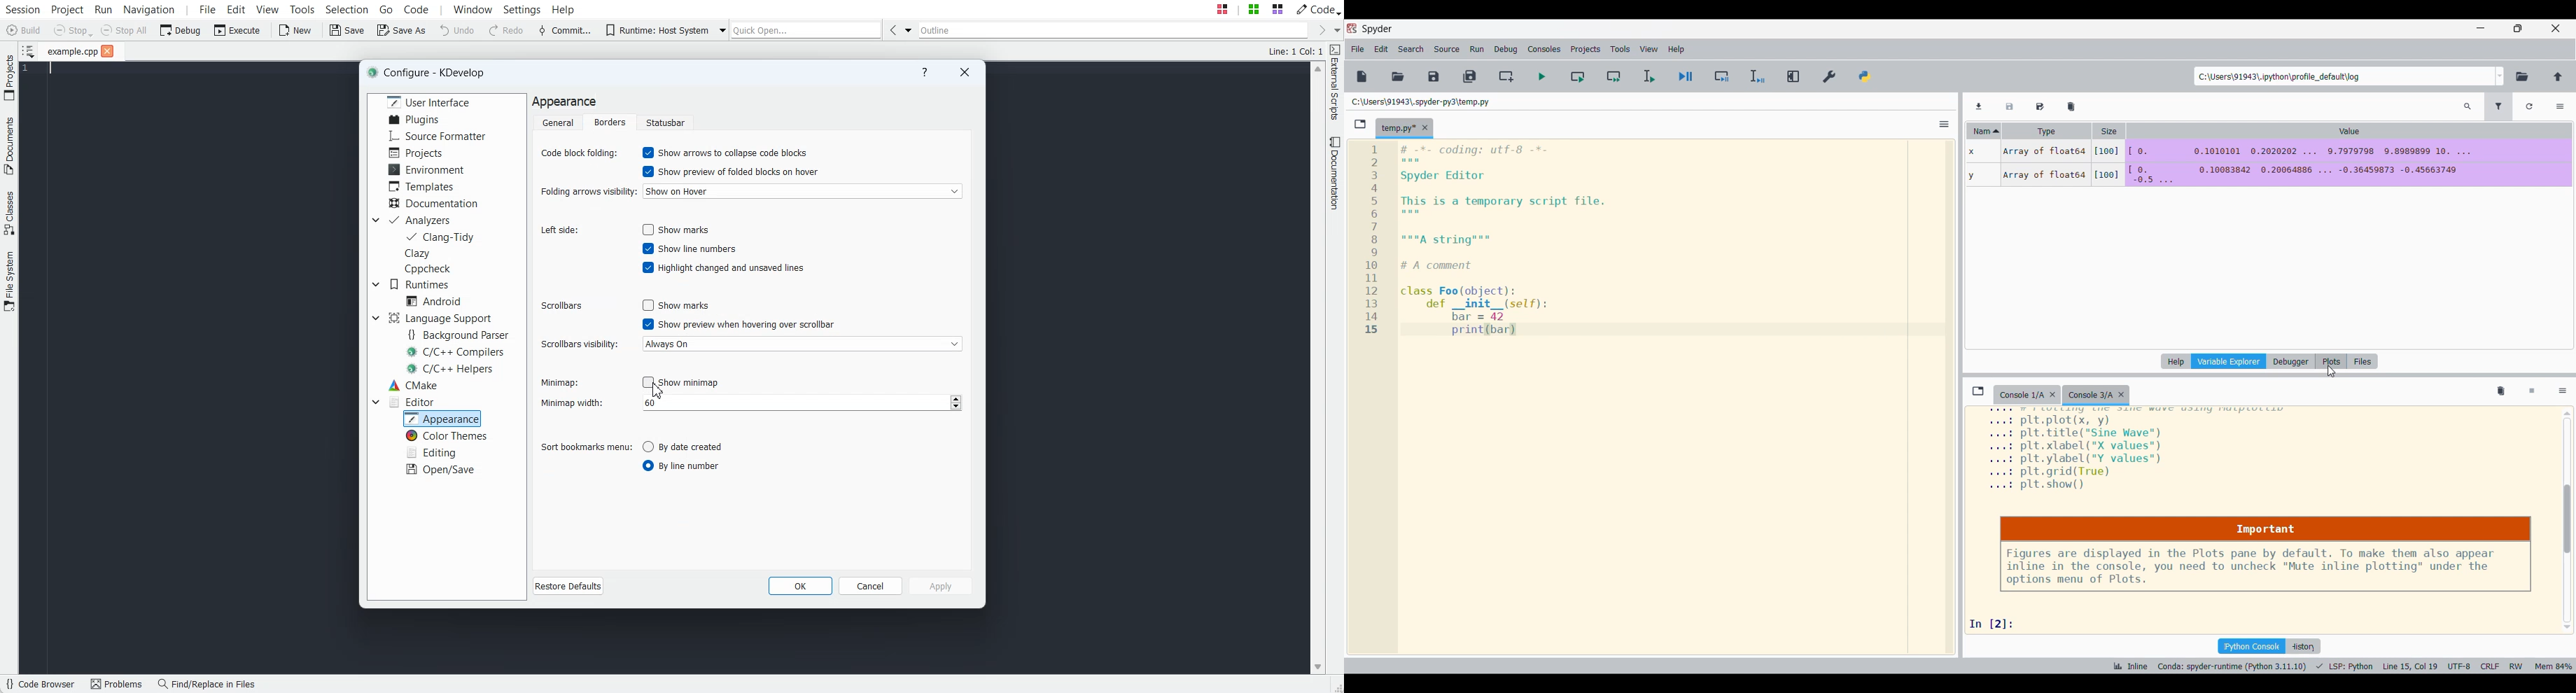 This screenshot has width=2576, height=700. I want to click on Vertical slide bar, so click(2567, 520).